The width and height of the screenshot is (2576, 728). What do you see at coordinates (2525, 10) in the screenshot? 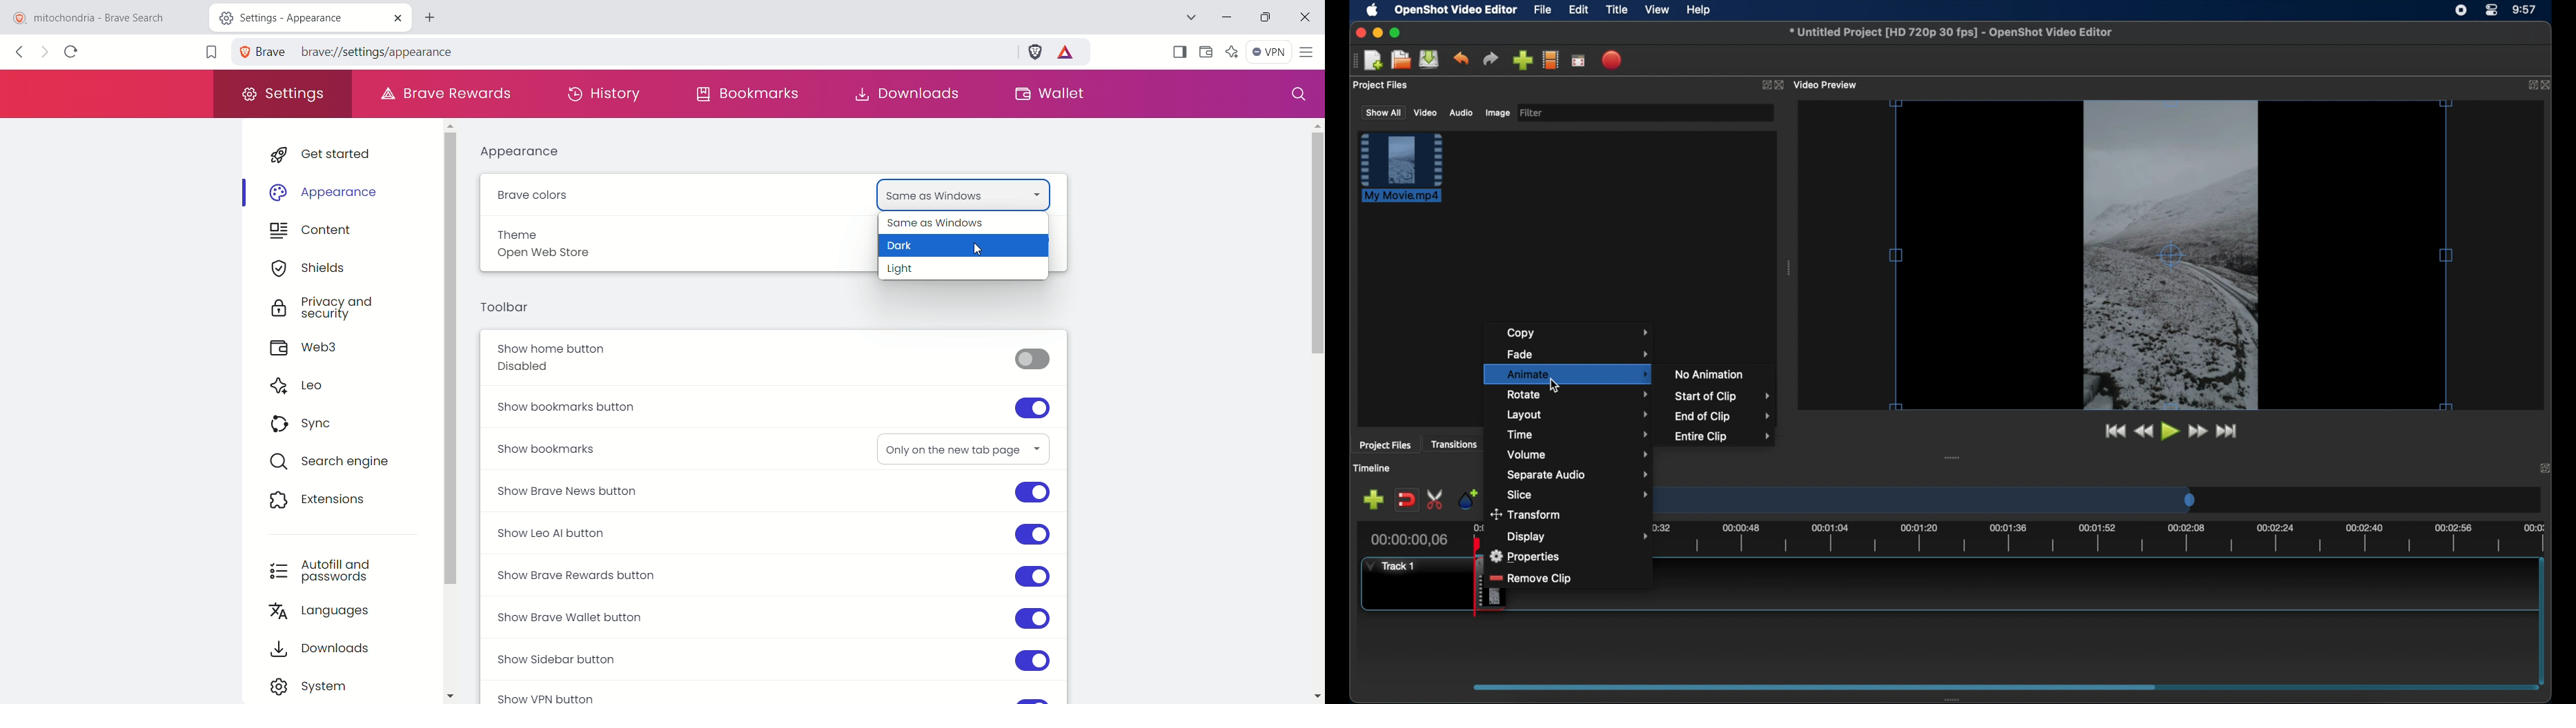
I see `time` at bounding box center [2525, 10].